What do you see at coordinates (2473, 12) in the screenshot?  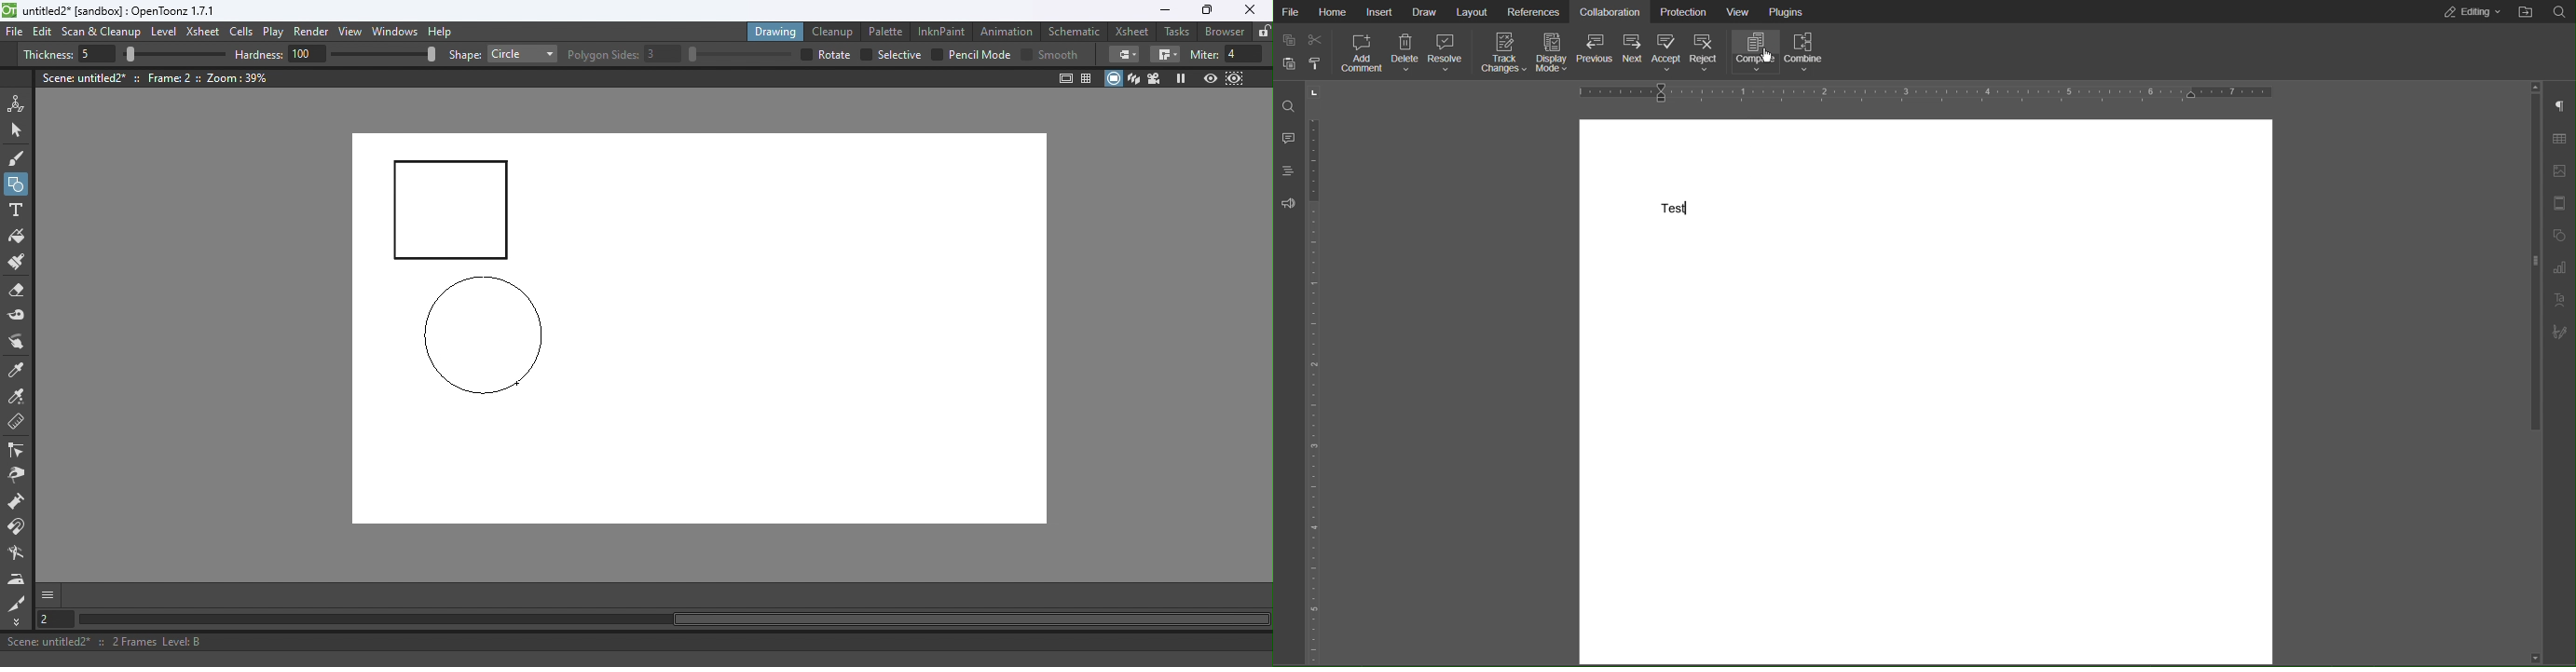 I see `Editing` at bounding box center [2473, 12].